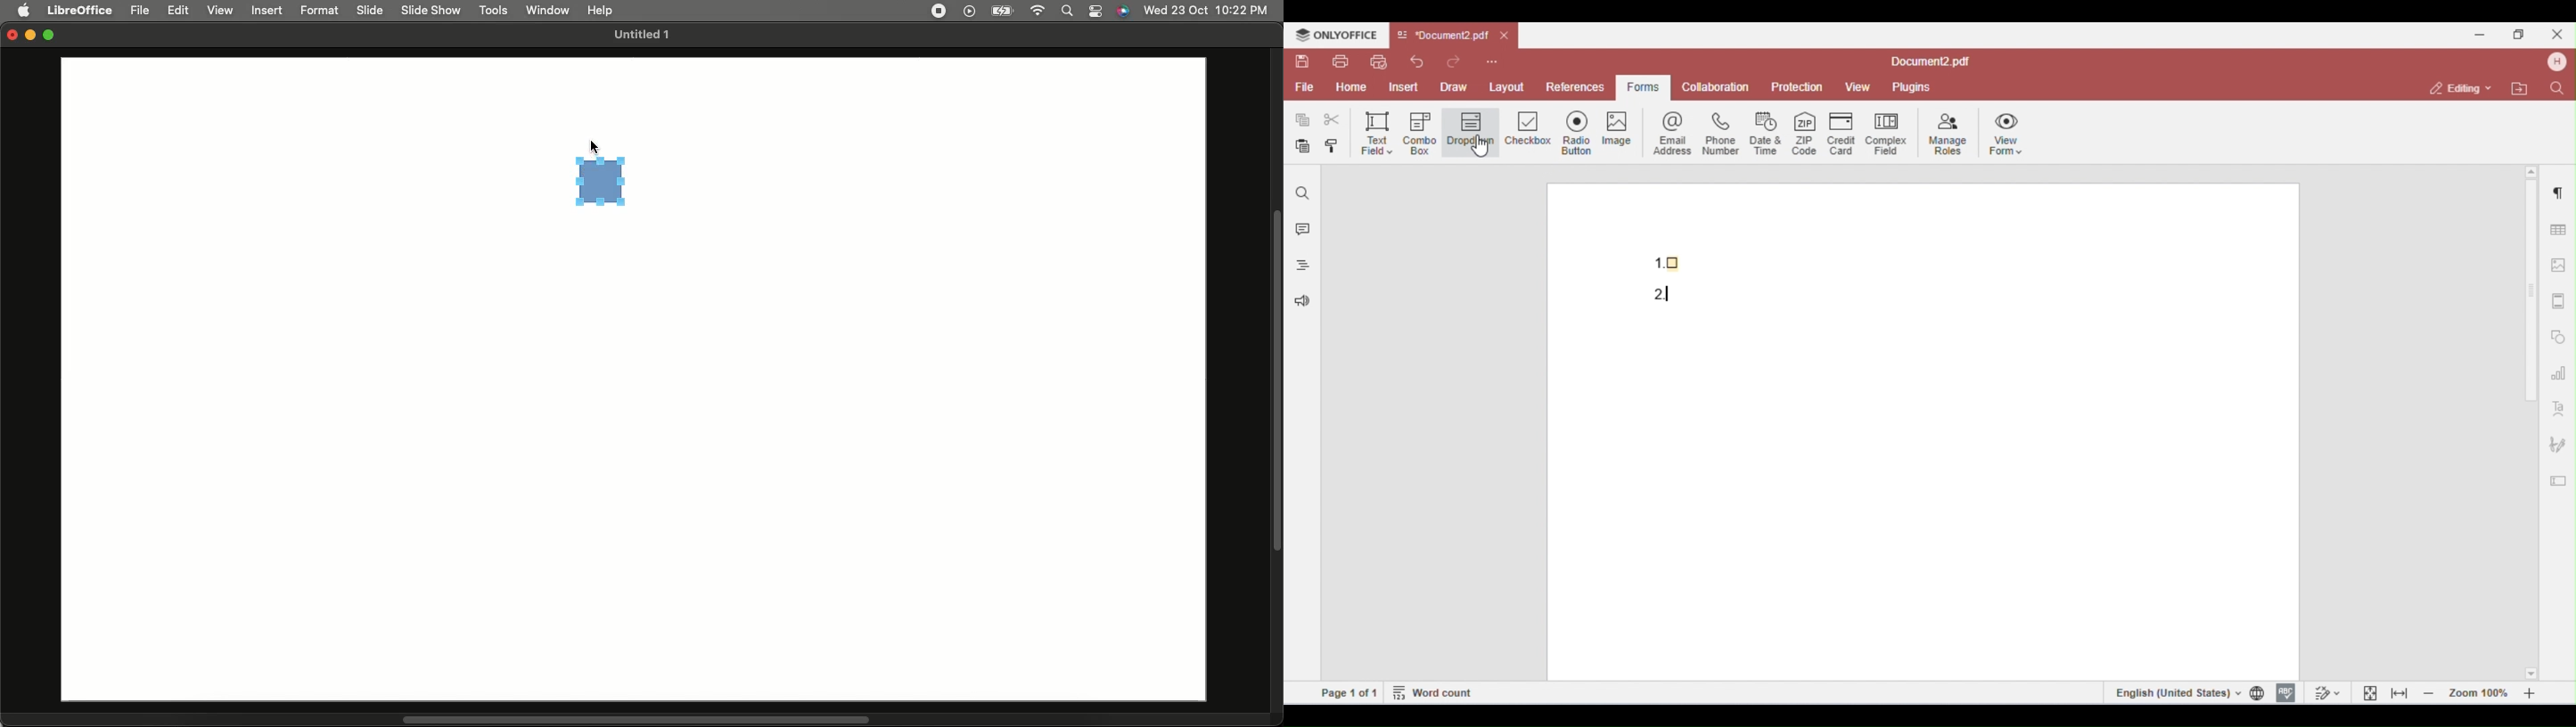 Image resolution: width=2576 pixels, height=728 pixels. Describe the element at coordinates (1037, 12) in the screenshot. I see `Internet` at that location.